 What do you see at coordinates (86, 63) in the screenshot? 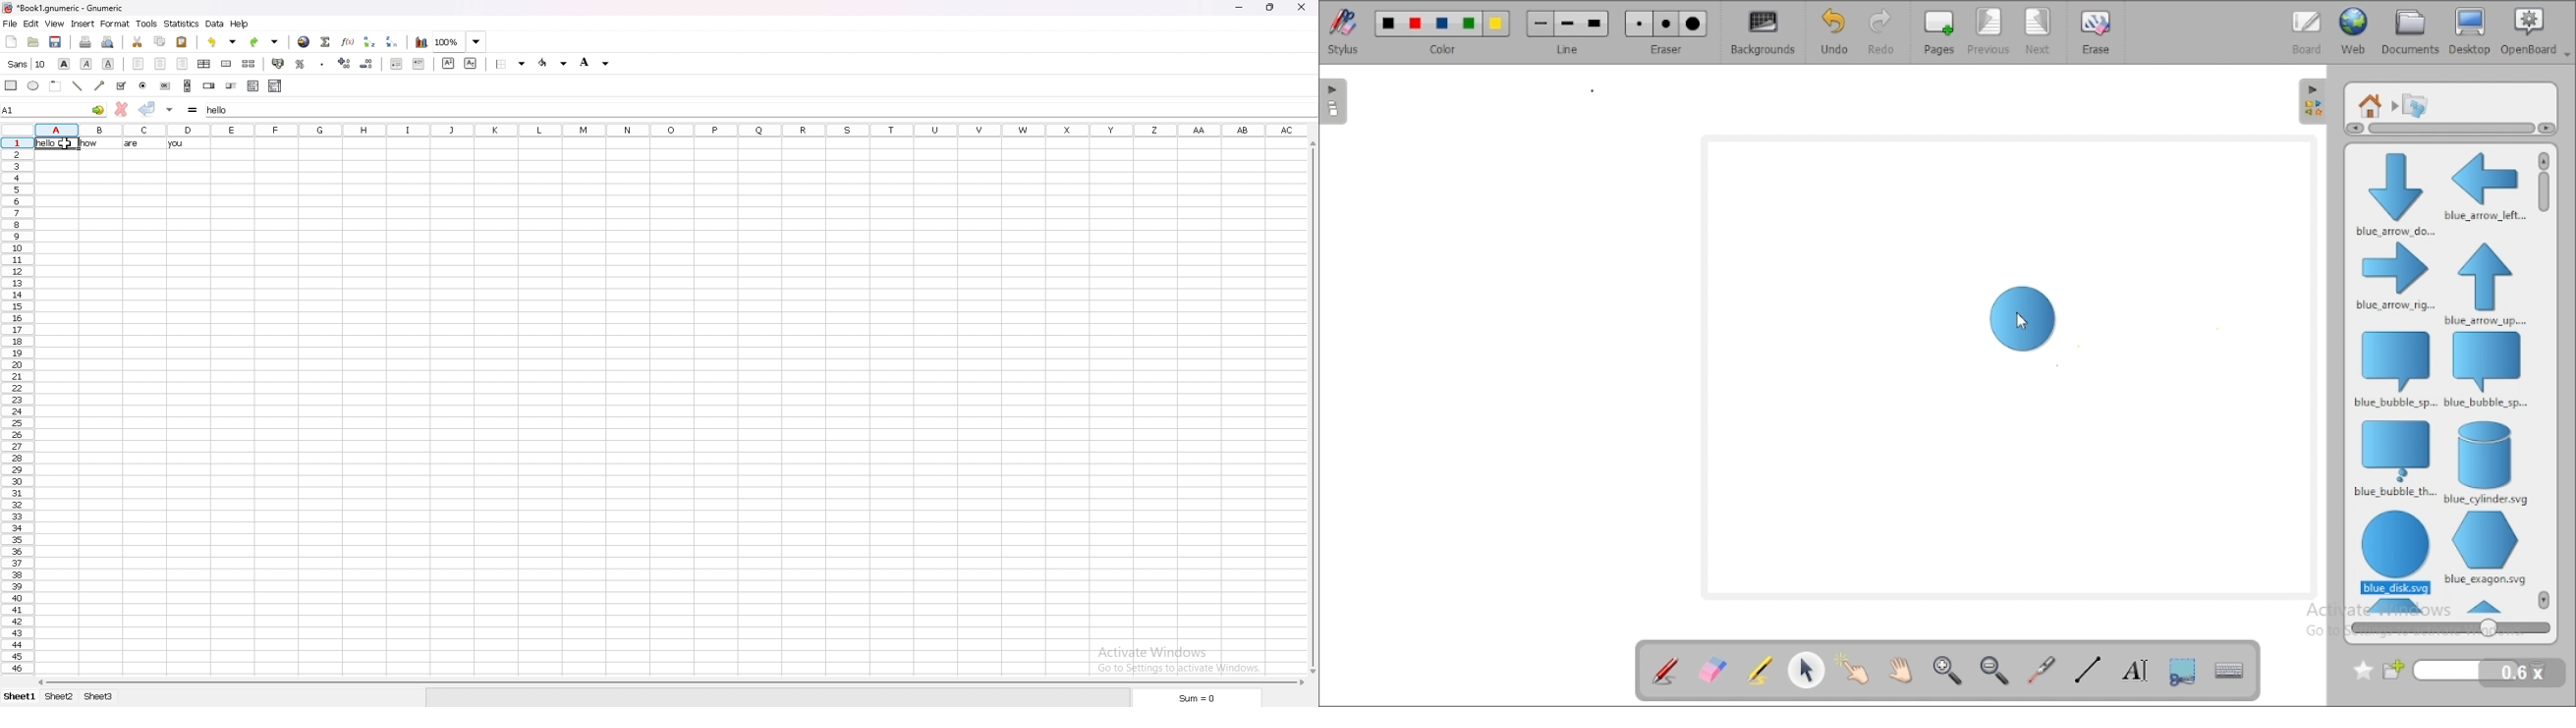
I see `italic` at bounding box center [86, 63].